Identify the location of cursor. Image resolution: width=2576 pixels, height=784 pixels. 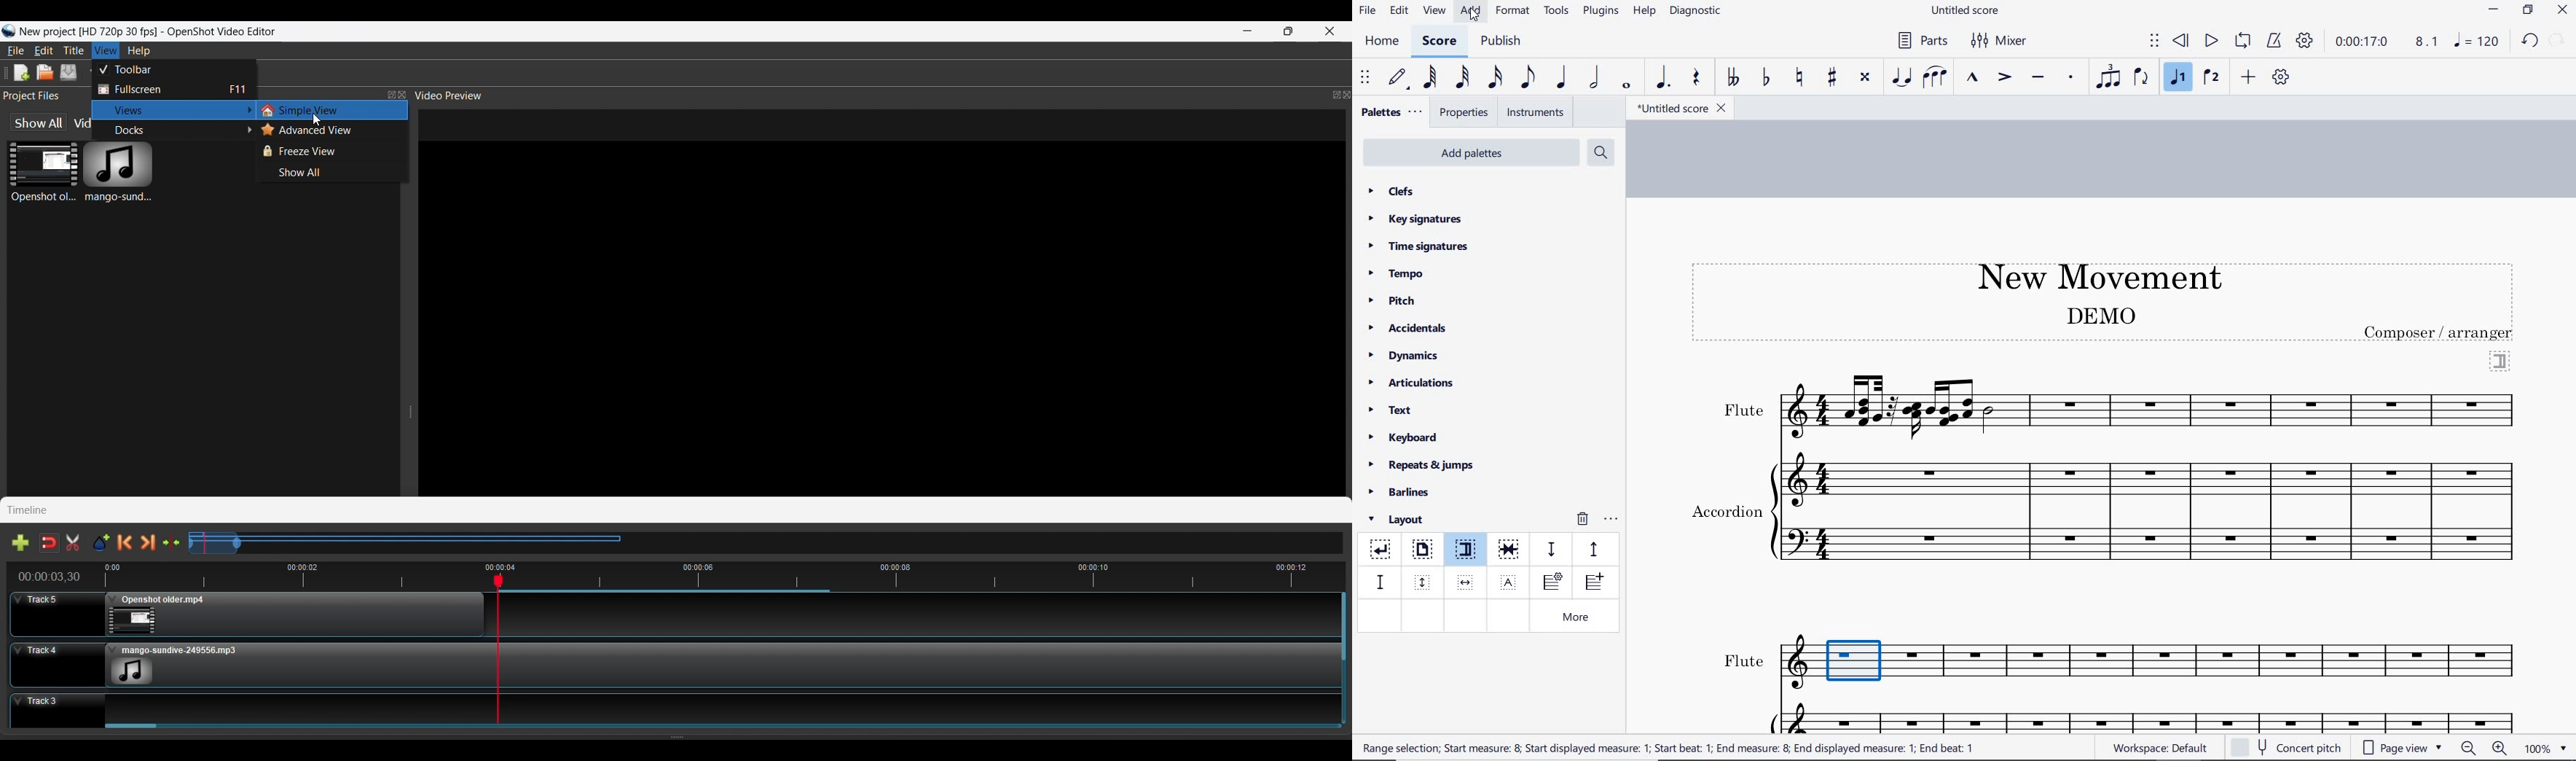
(1474, 15).